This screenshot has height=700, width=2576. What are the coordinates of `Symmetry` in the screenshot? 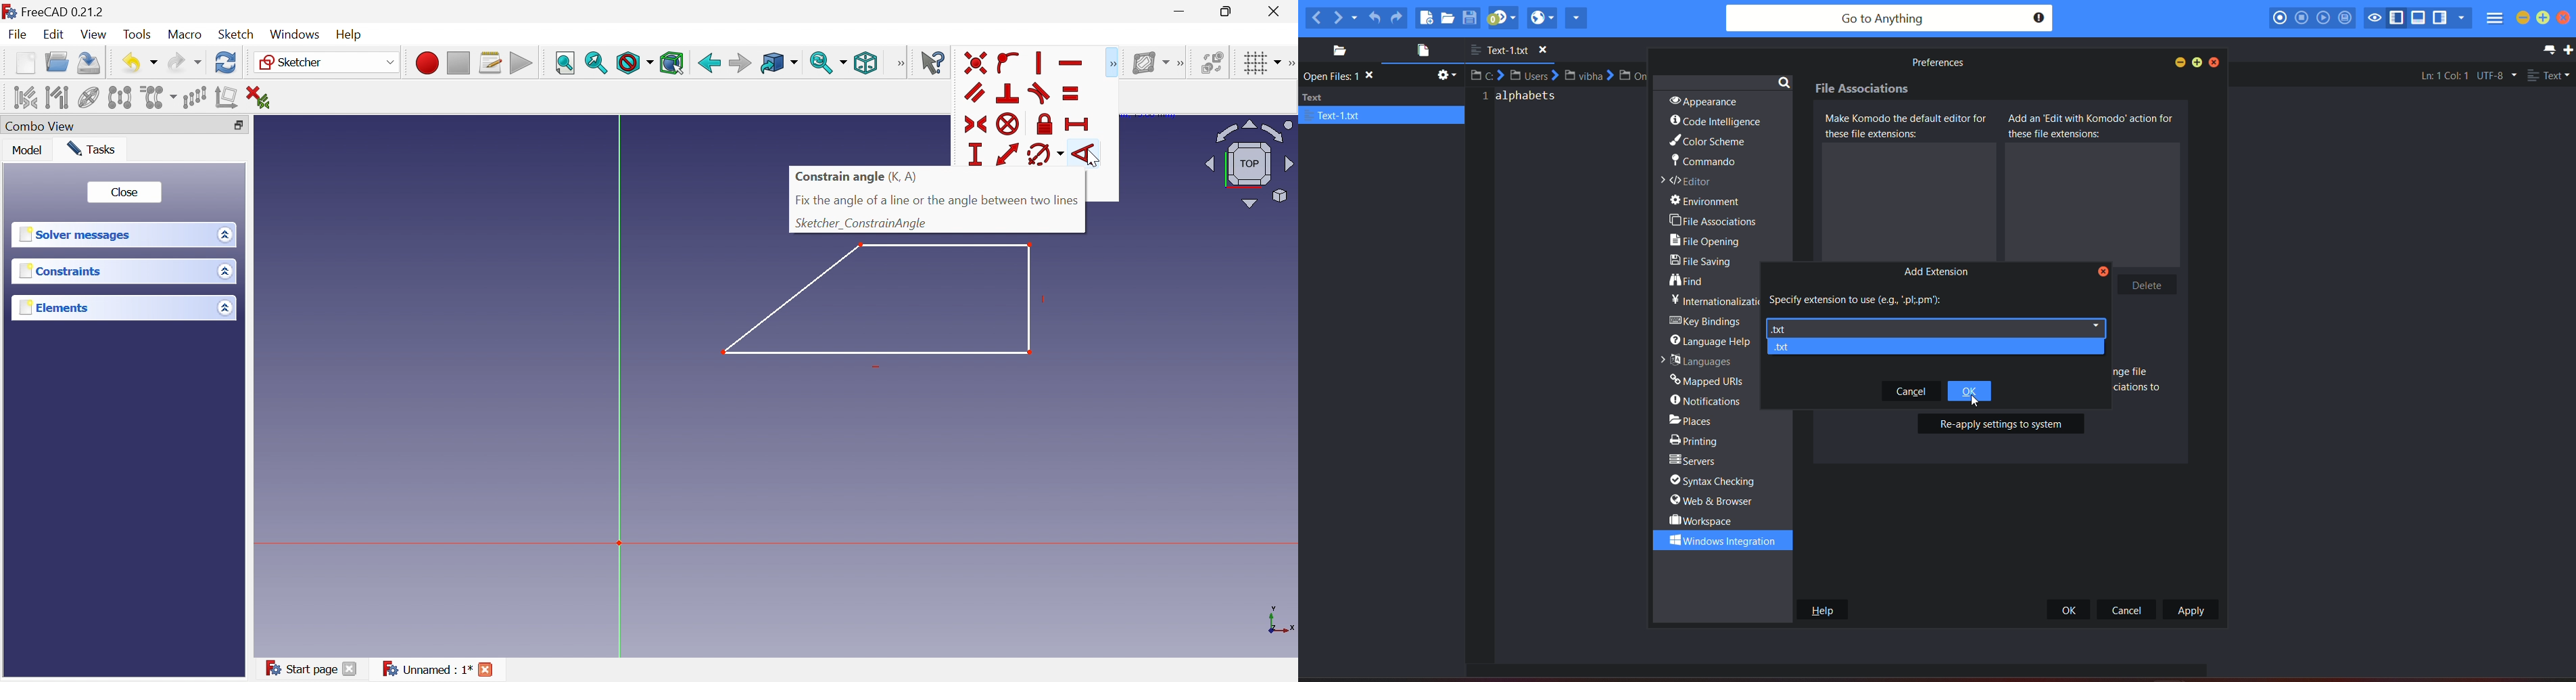 It's located at (120, 98).